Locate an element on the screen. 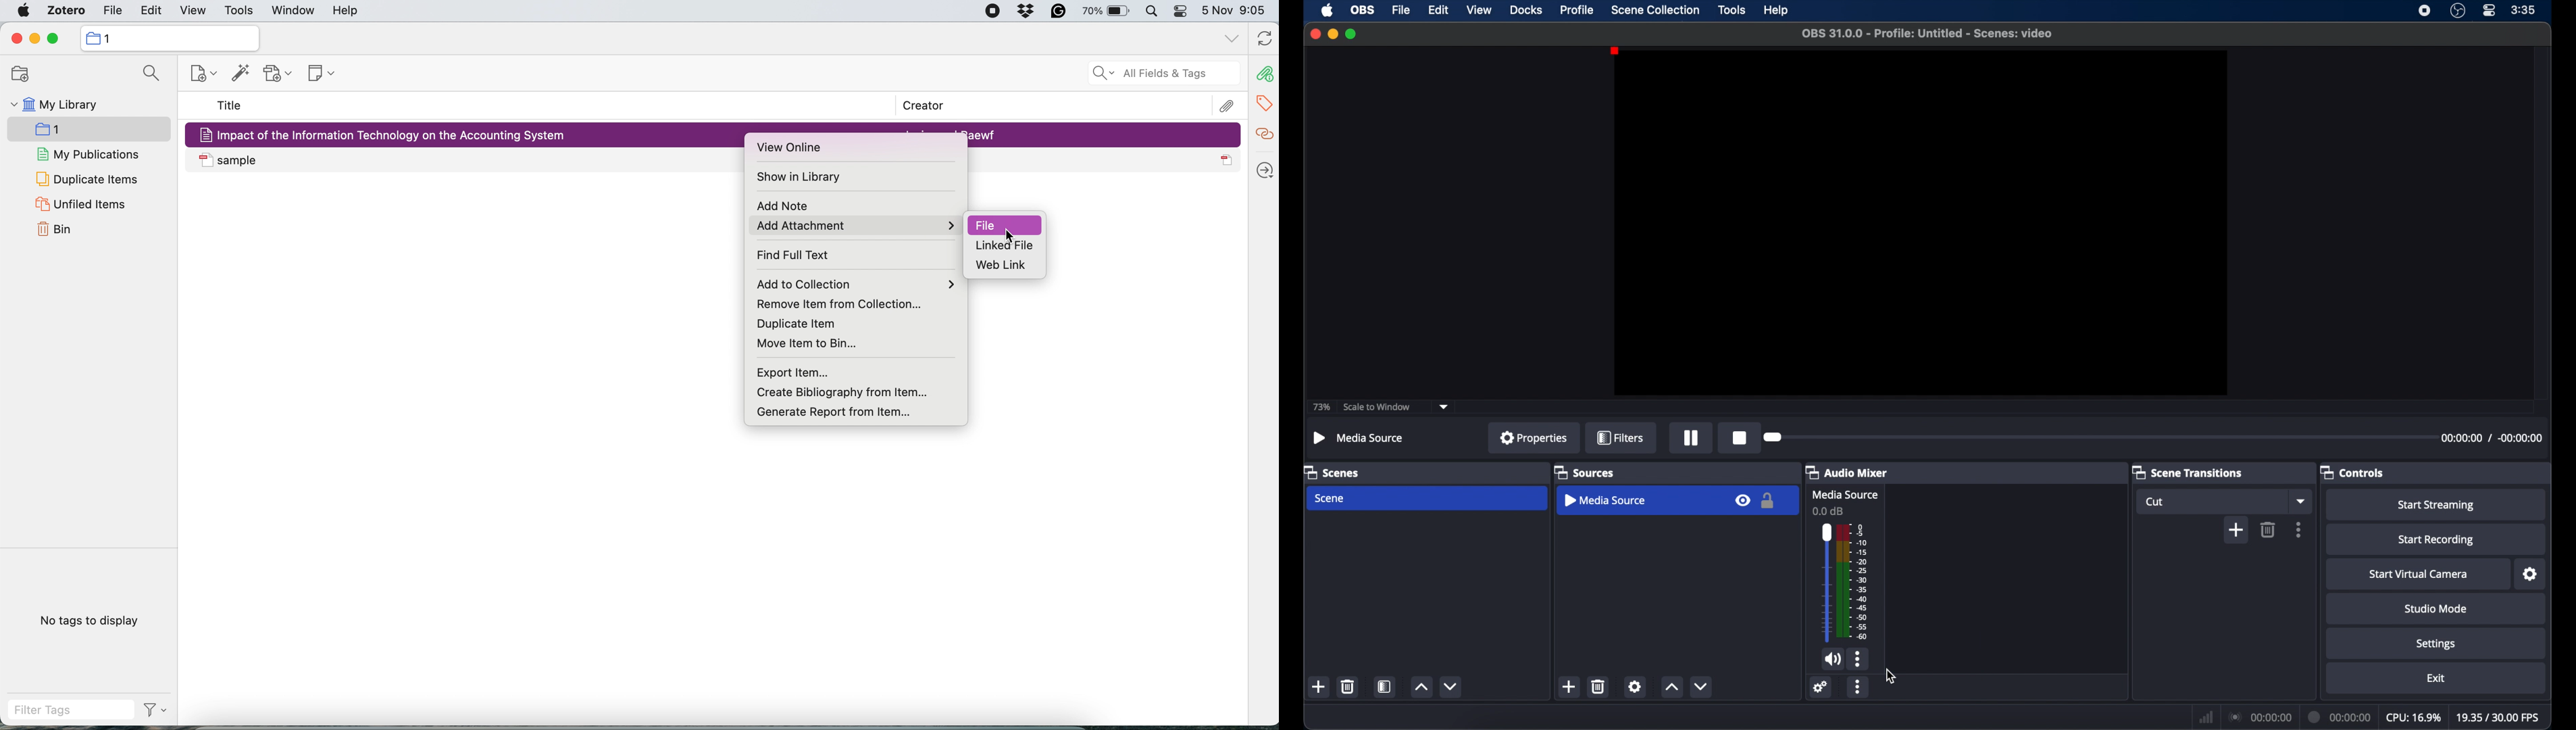 This screenshot has height=756, width=2576. scene collection is located at coordinates (1657, 9).